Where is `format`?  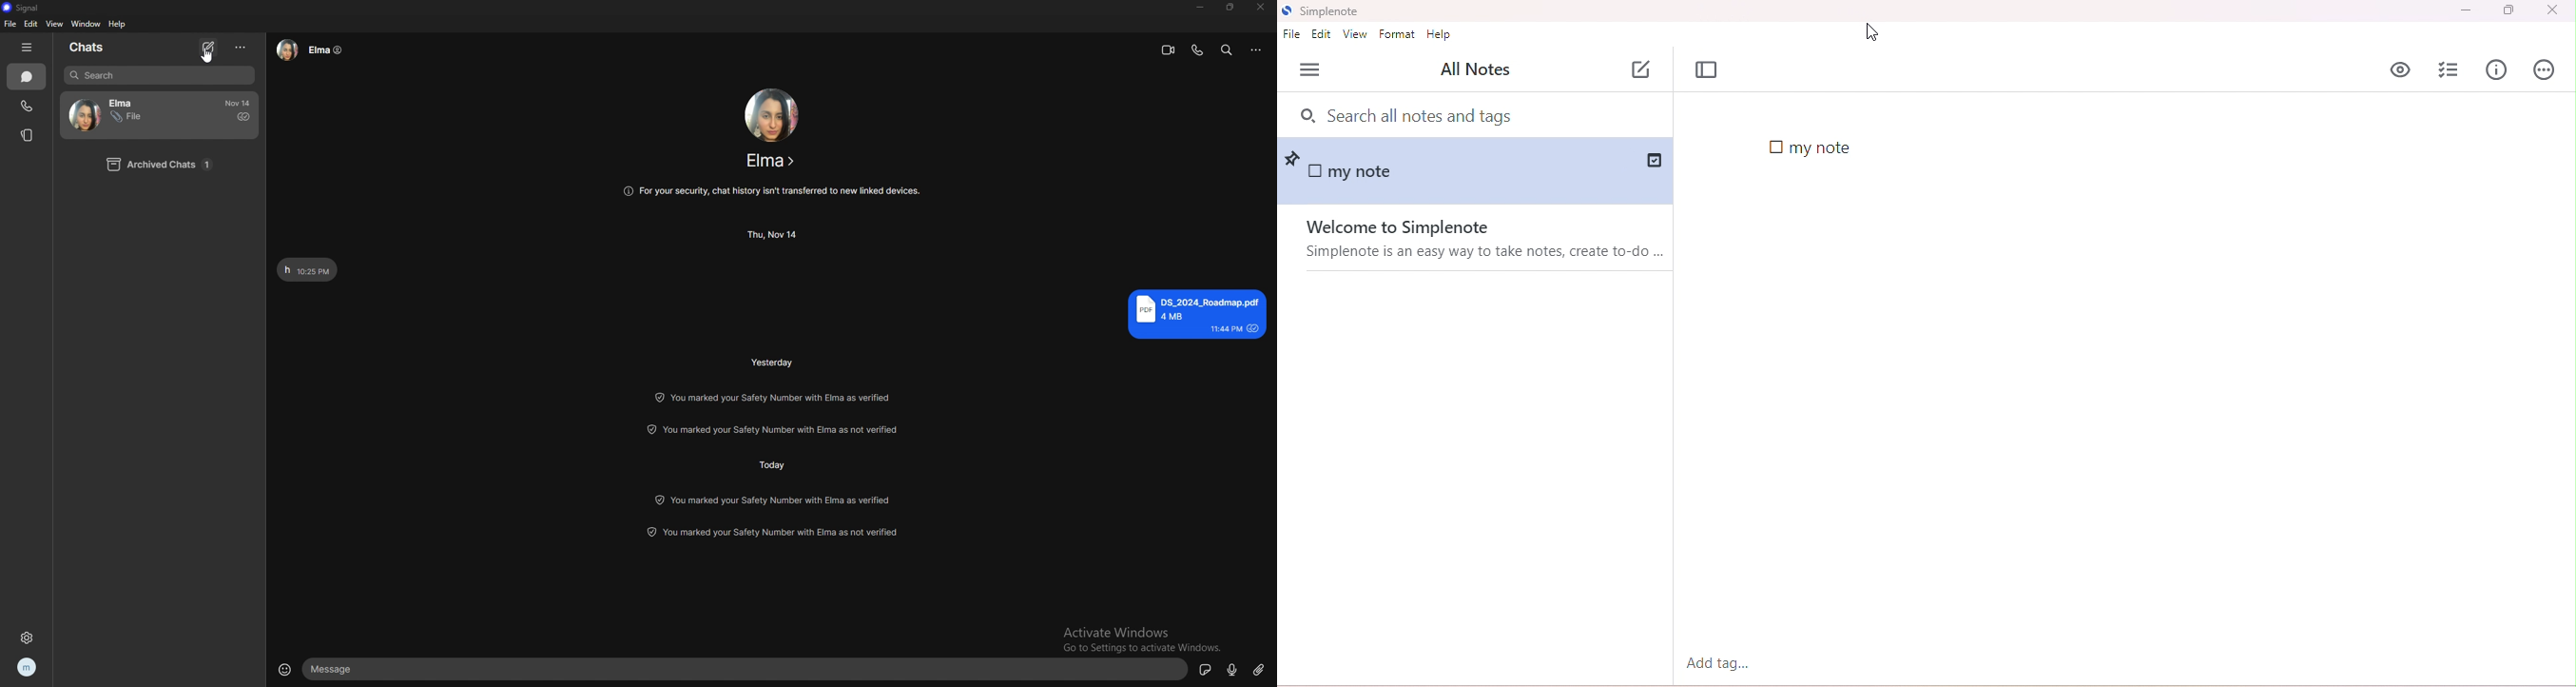
format is located at coordinates (1397, 33).